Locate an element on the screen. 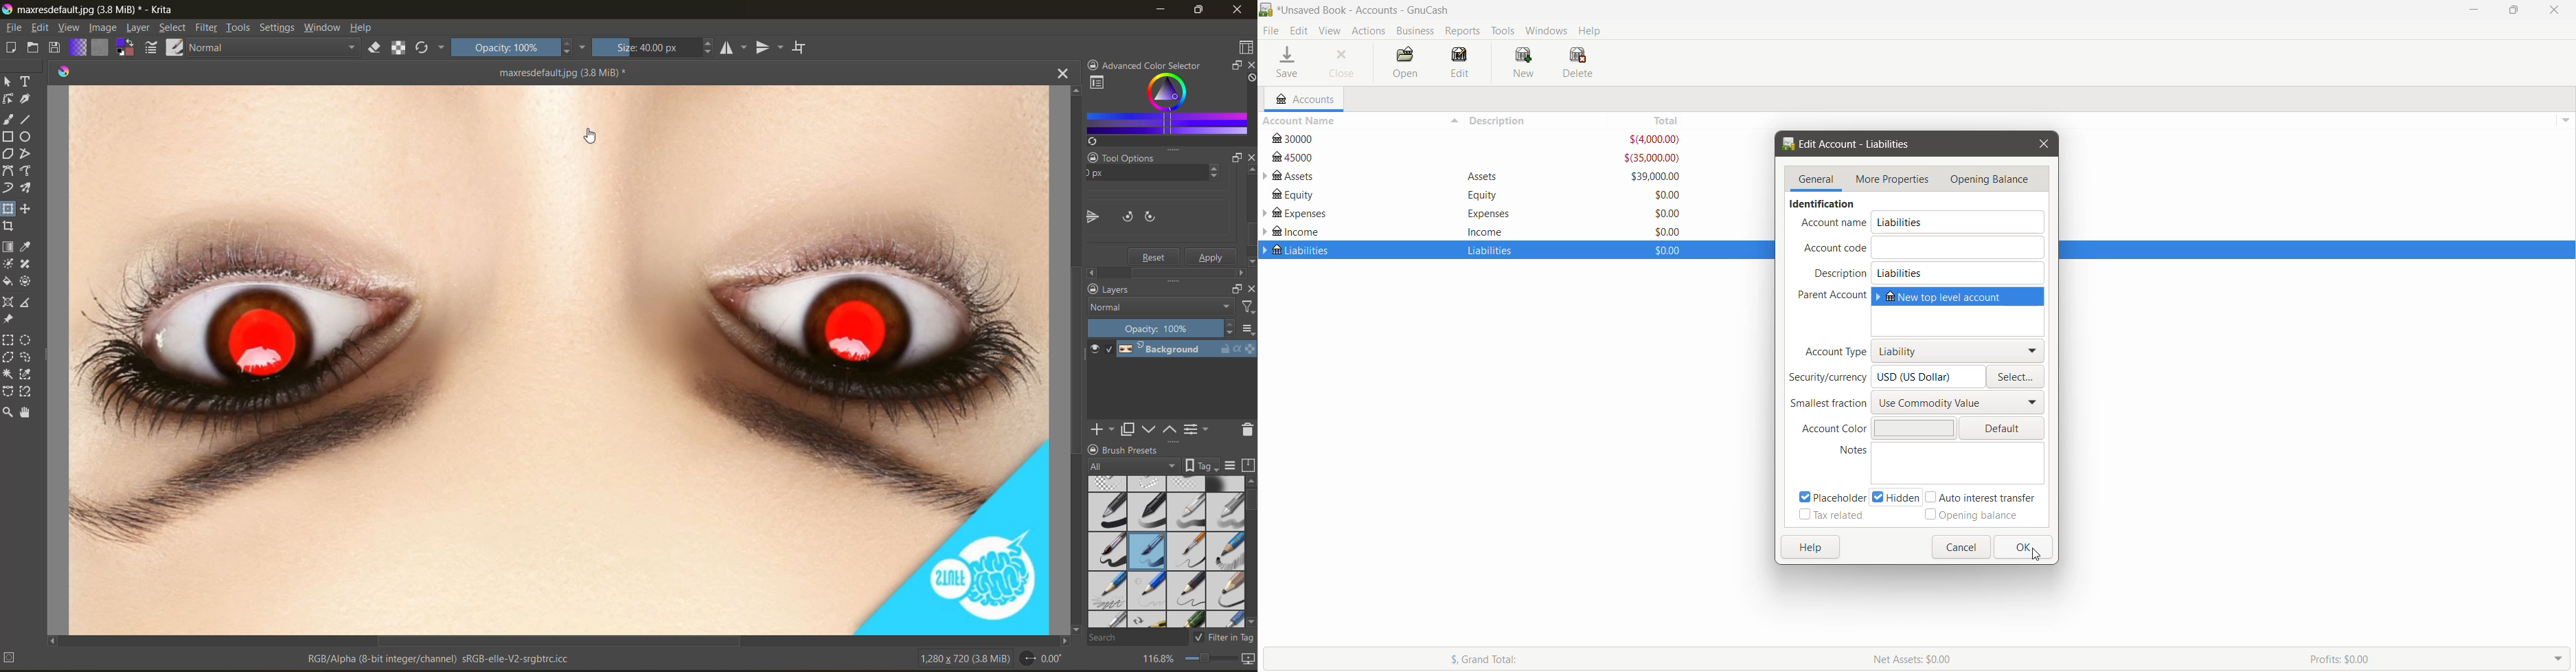 The width and height of the screenshot is (2576, 672). vertical scroll bar is located at coordinates (1250, 218).